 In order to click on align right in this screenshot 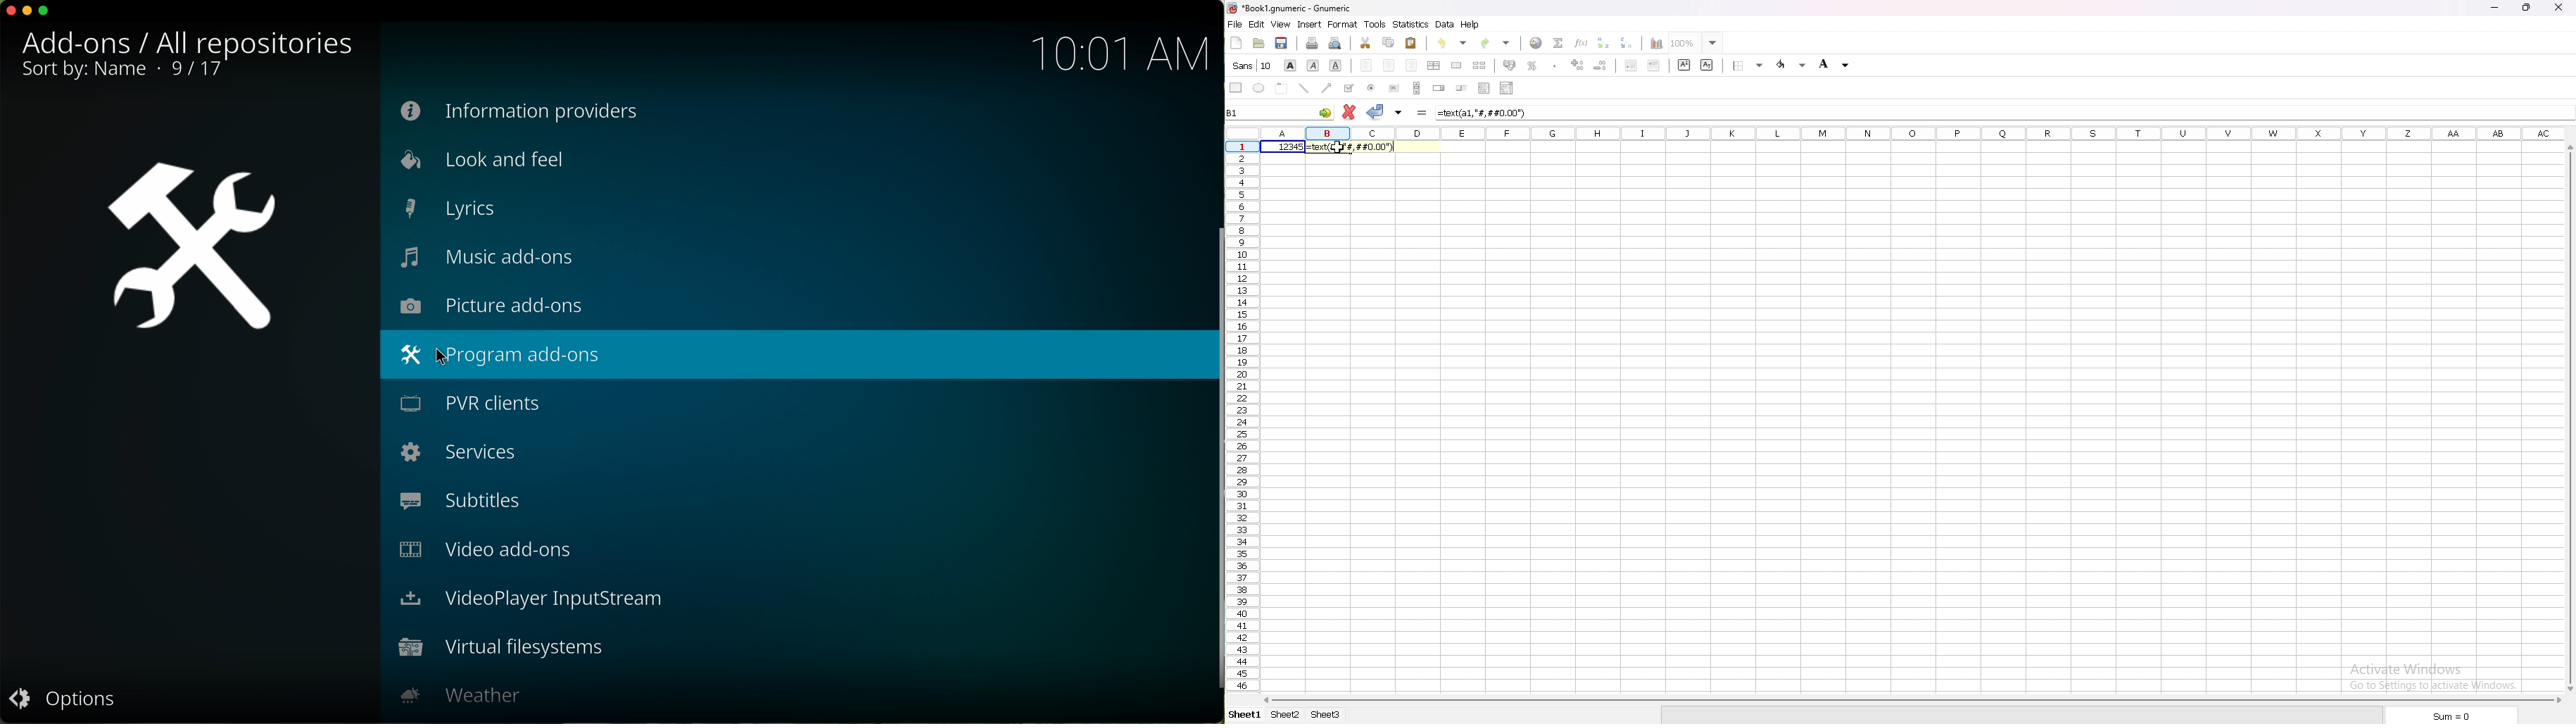, I will do `click(1410, 65)`.